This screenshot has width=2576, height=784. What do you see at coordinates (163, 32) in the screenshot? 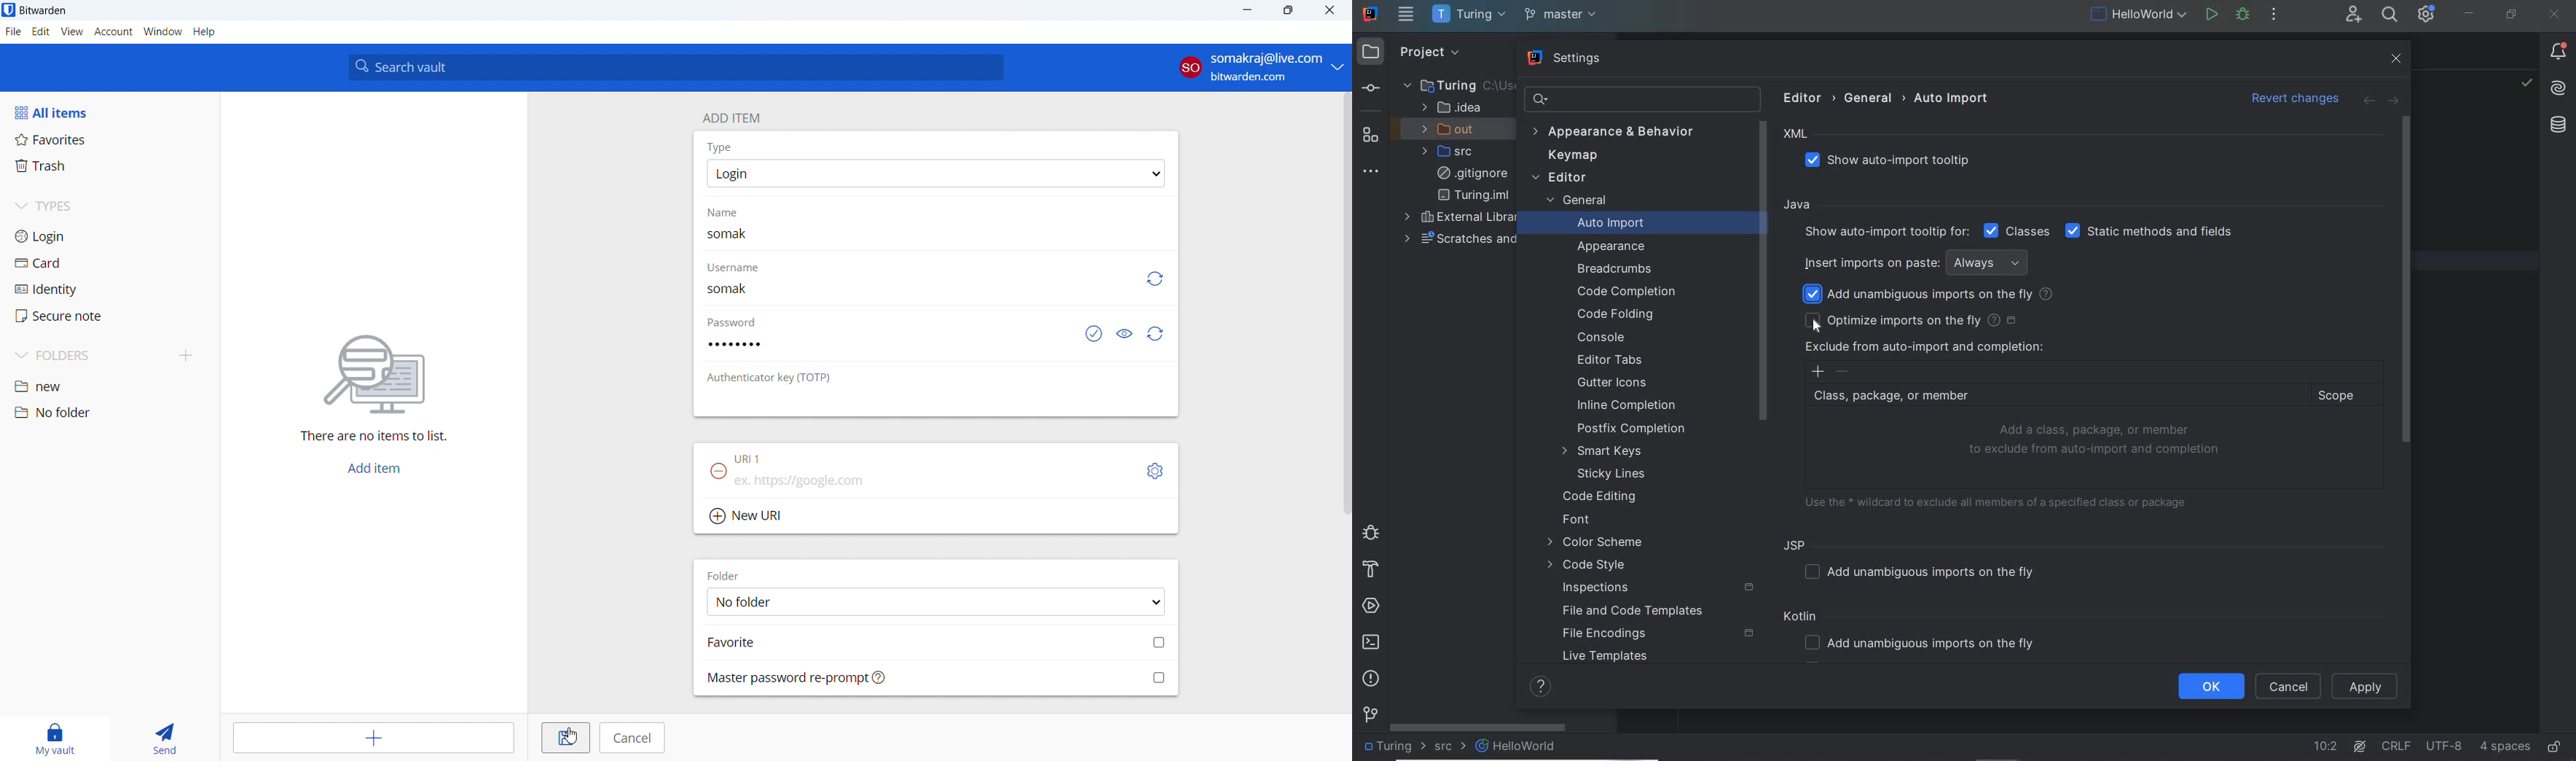
I see `window` at bounding box center [163, 32].